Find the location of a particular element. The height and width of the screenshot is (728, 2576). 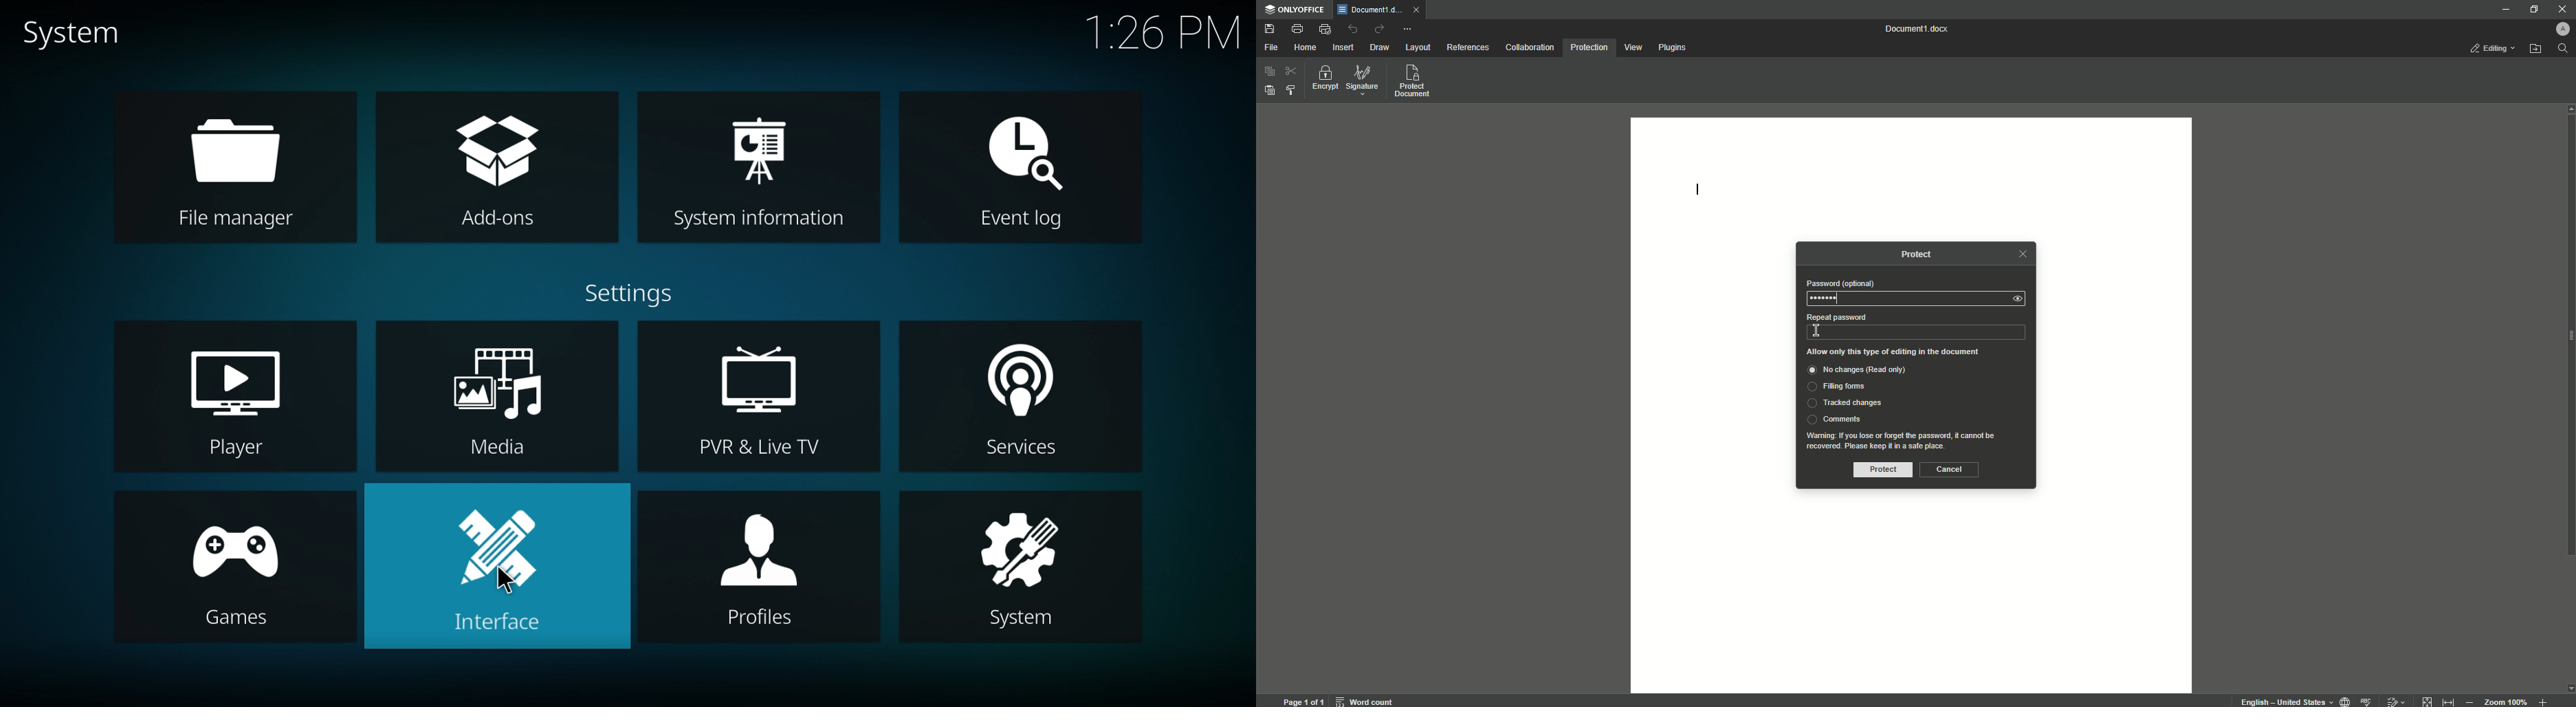

Cancel is located at coordinates (1949, 469).